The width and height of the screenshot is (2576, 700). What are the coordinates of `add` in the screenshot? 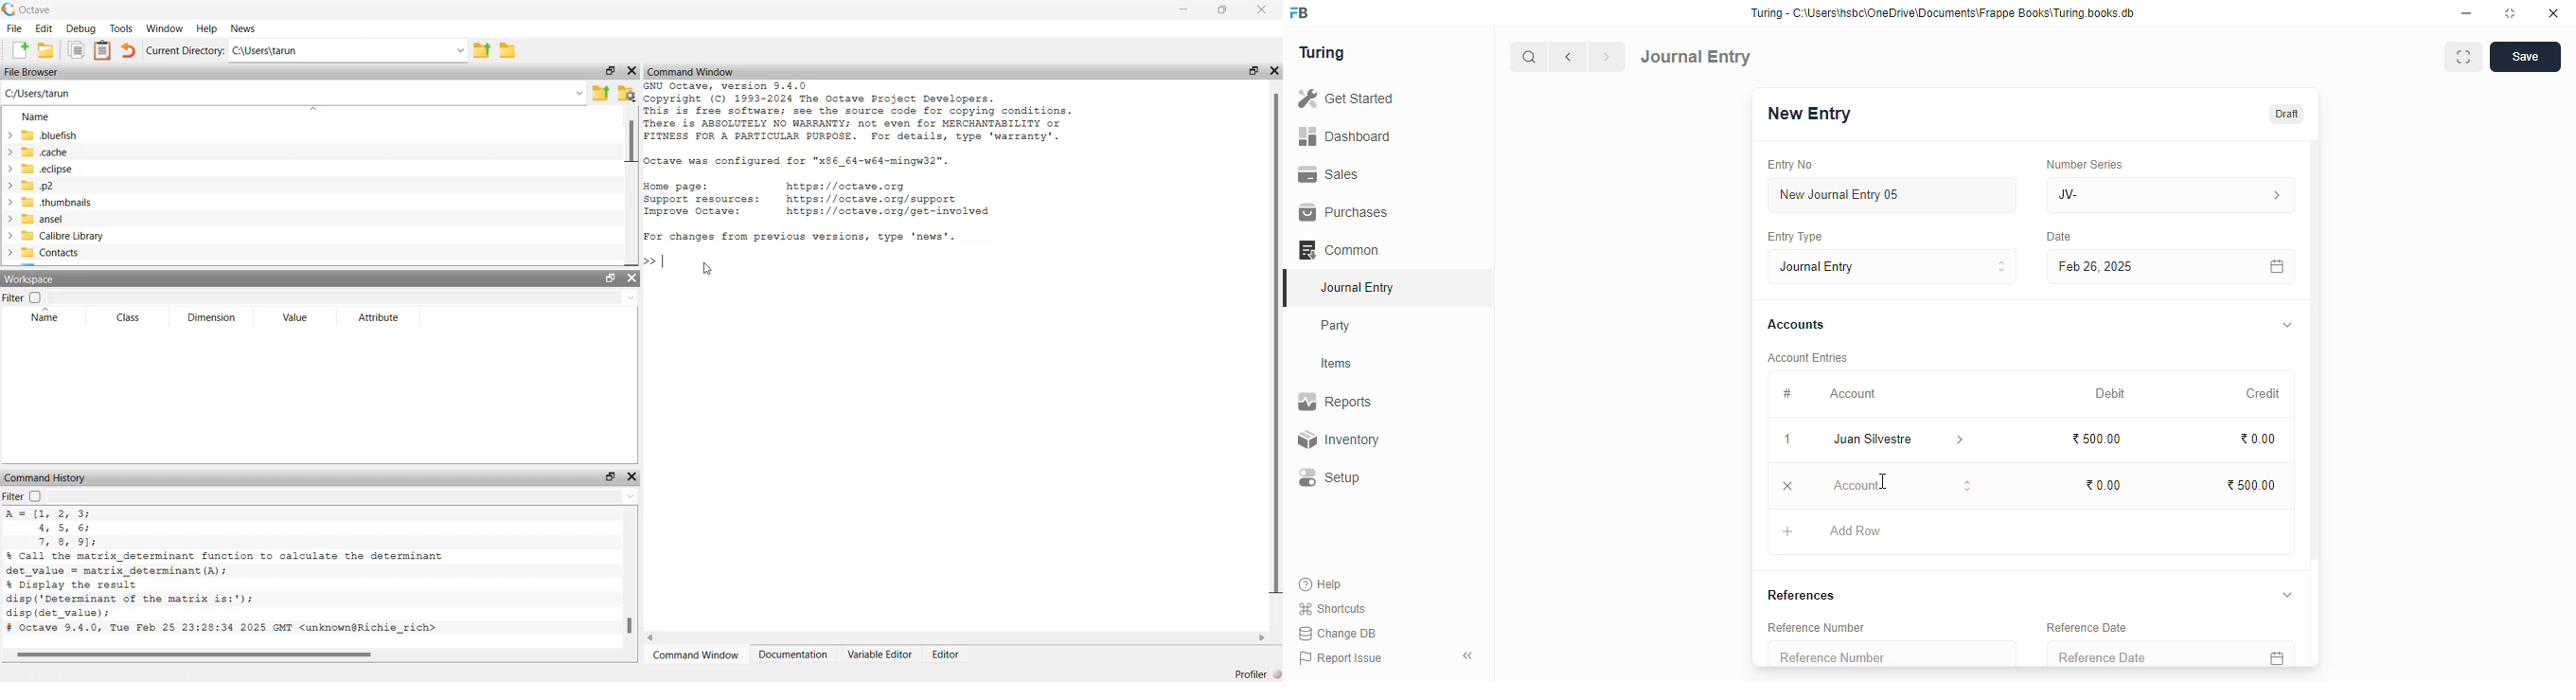 It's located at (1788, 532).